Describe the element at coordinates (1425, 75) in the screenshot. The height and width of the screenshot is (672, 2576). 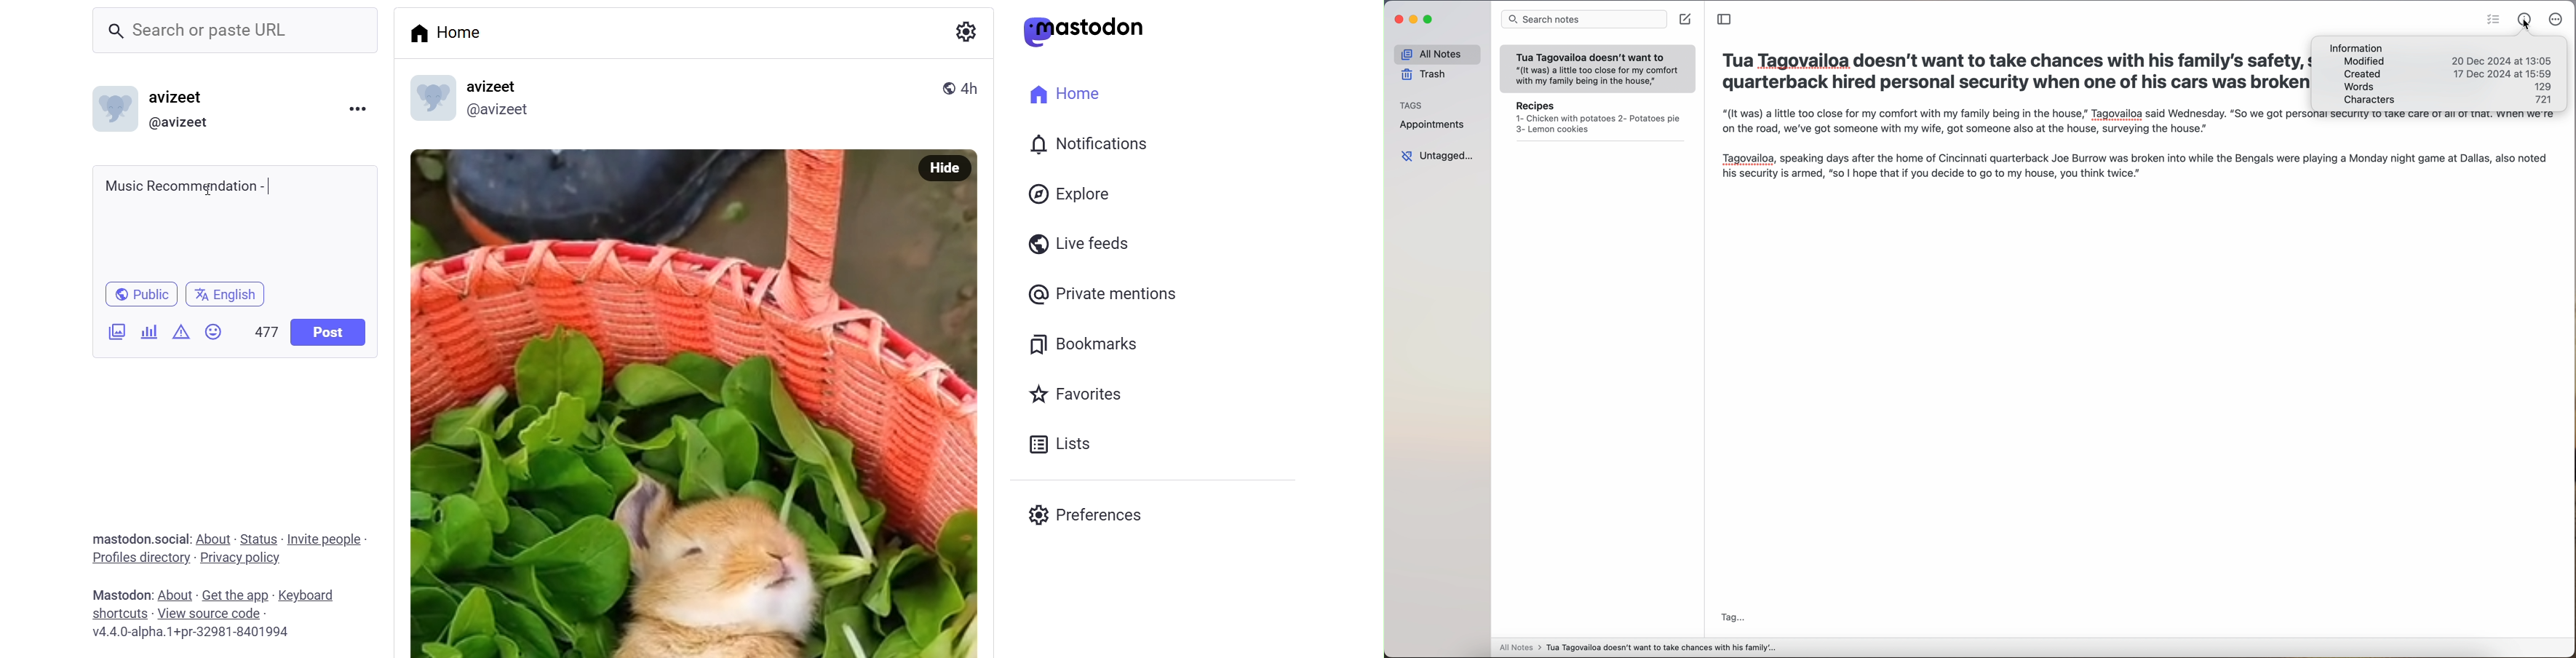
I see `trash` at that location.